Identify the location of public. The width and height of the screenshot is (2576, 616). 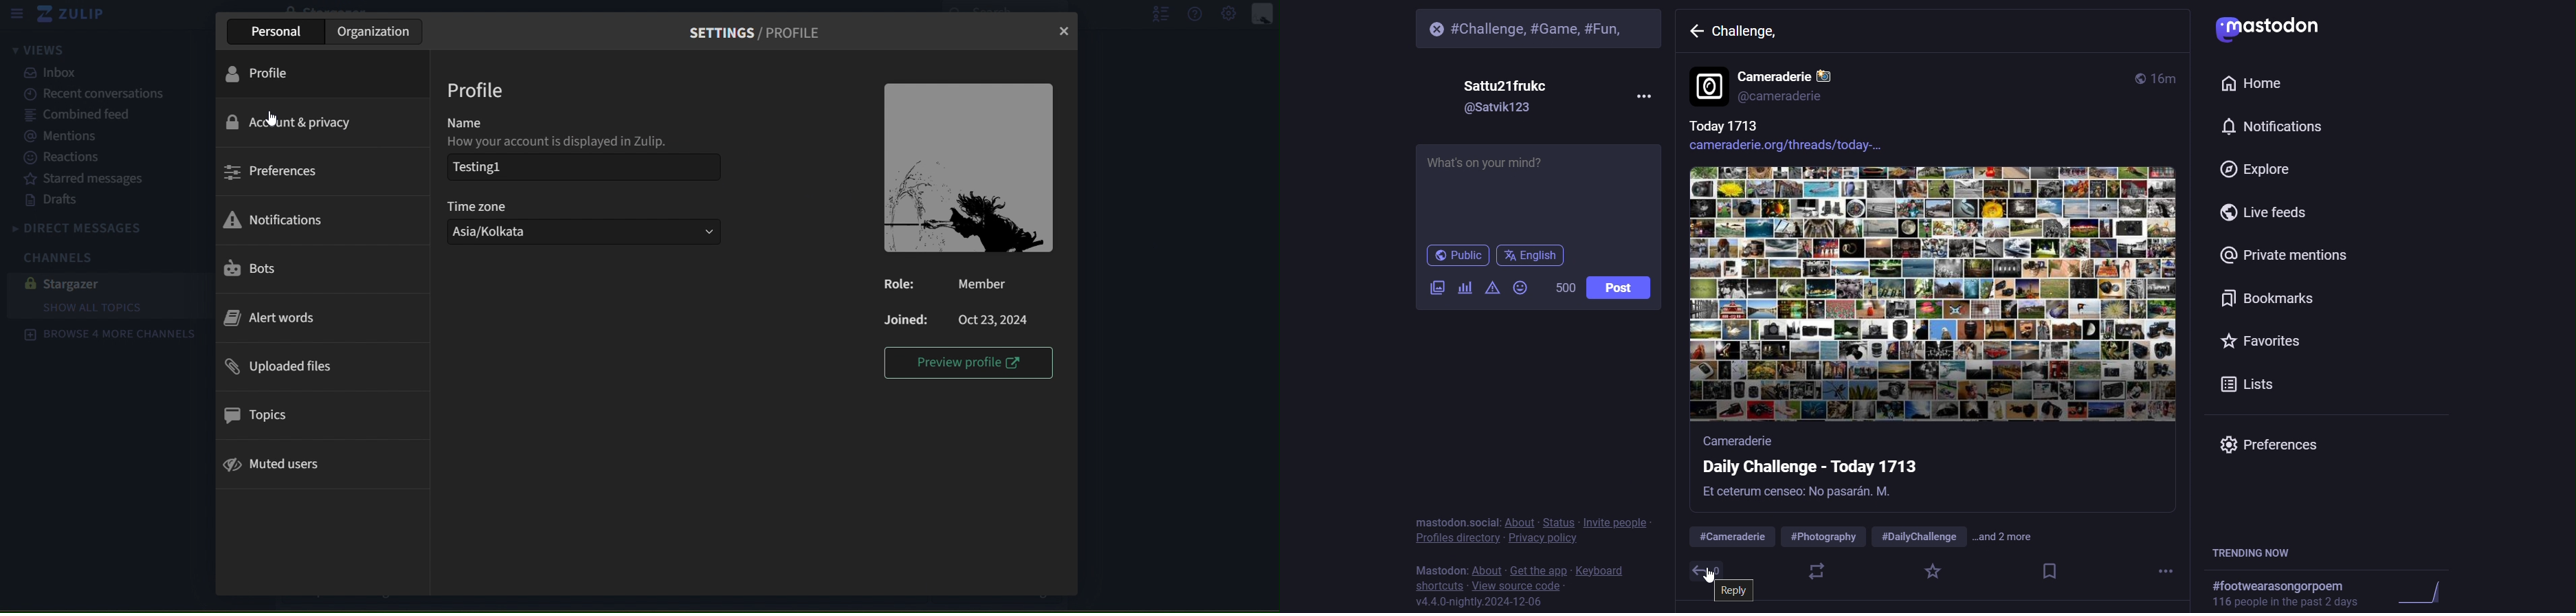
(1456, 256).